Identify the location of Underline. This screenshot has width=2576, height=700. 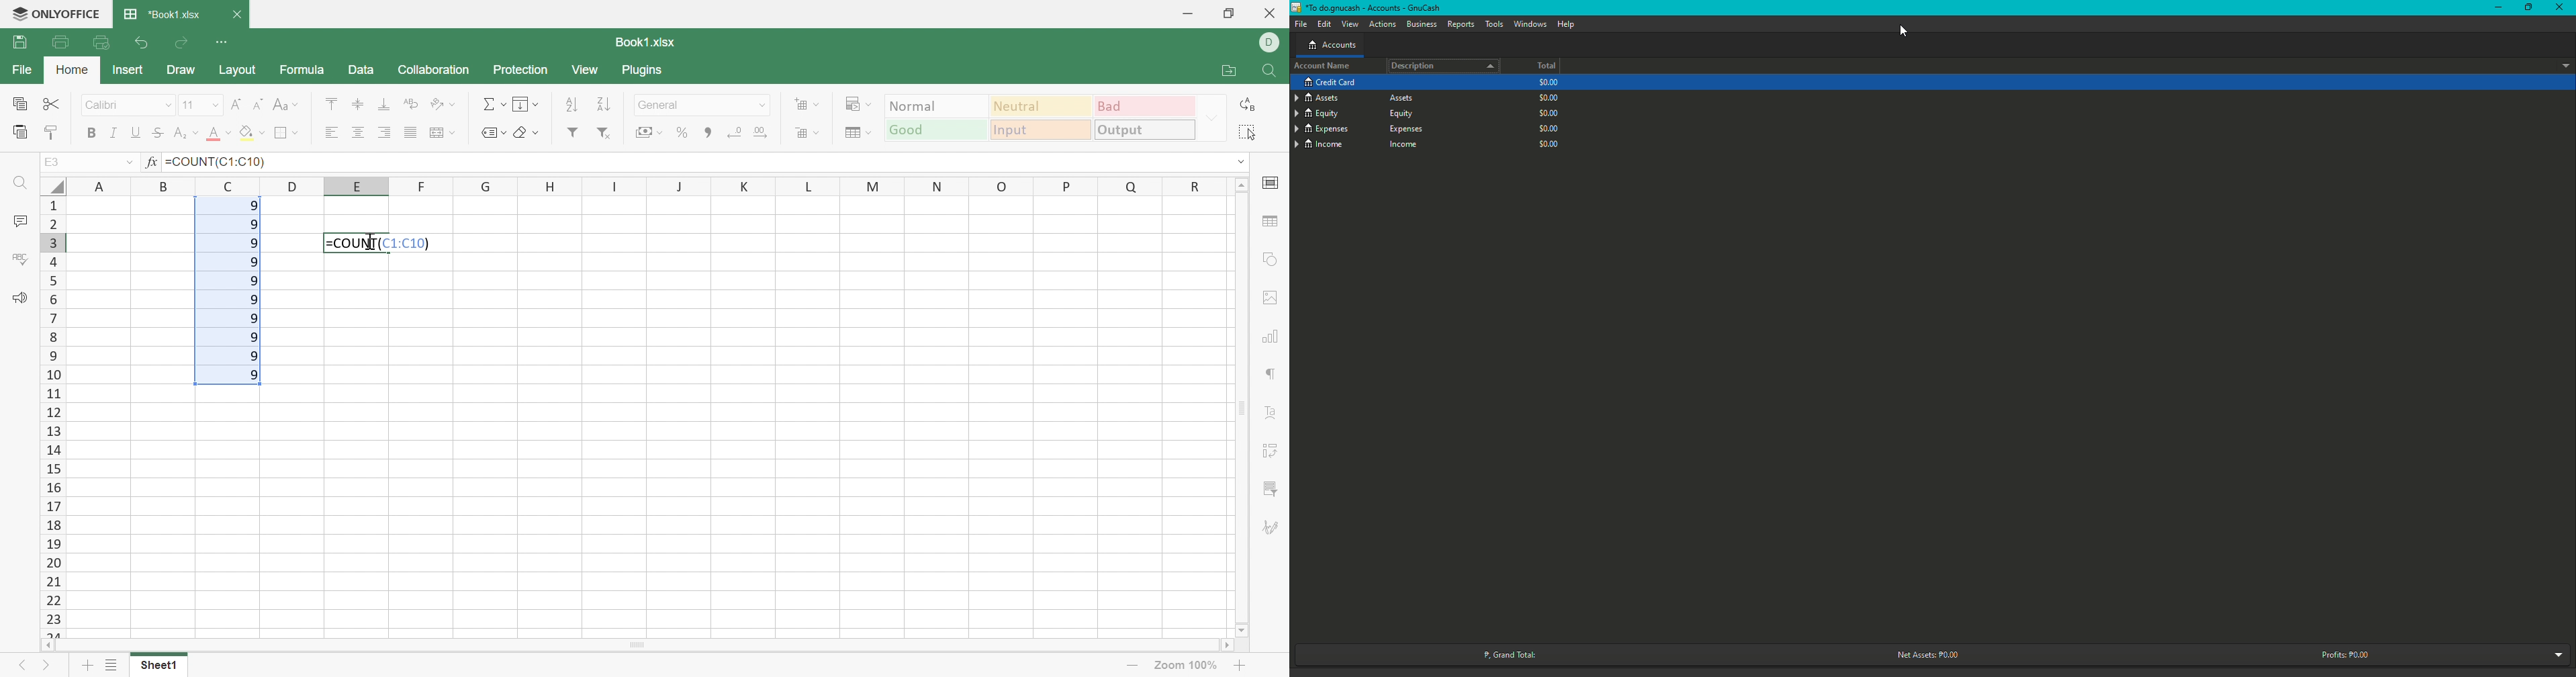
(136, 132).